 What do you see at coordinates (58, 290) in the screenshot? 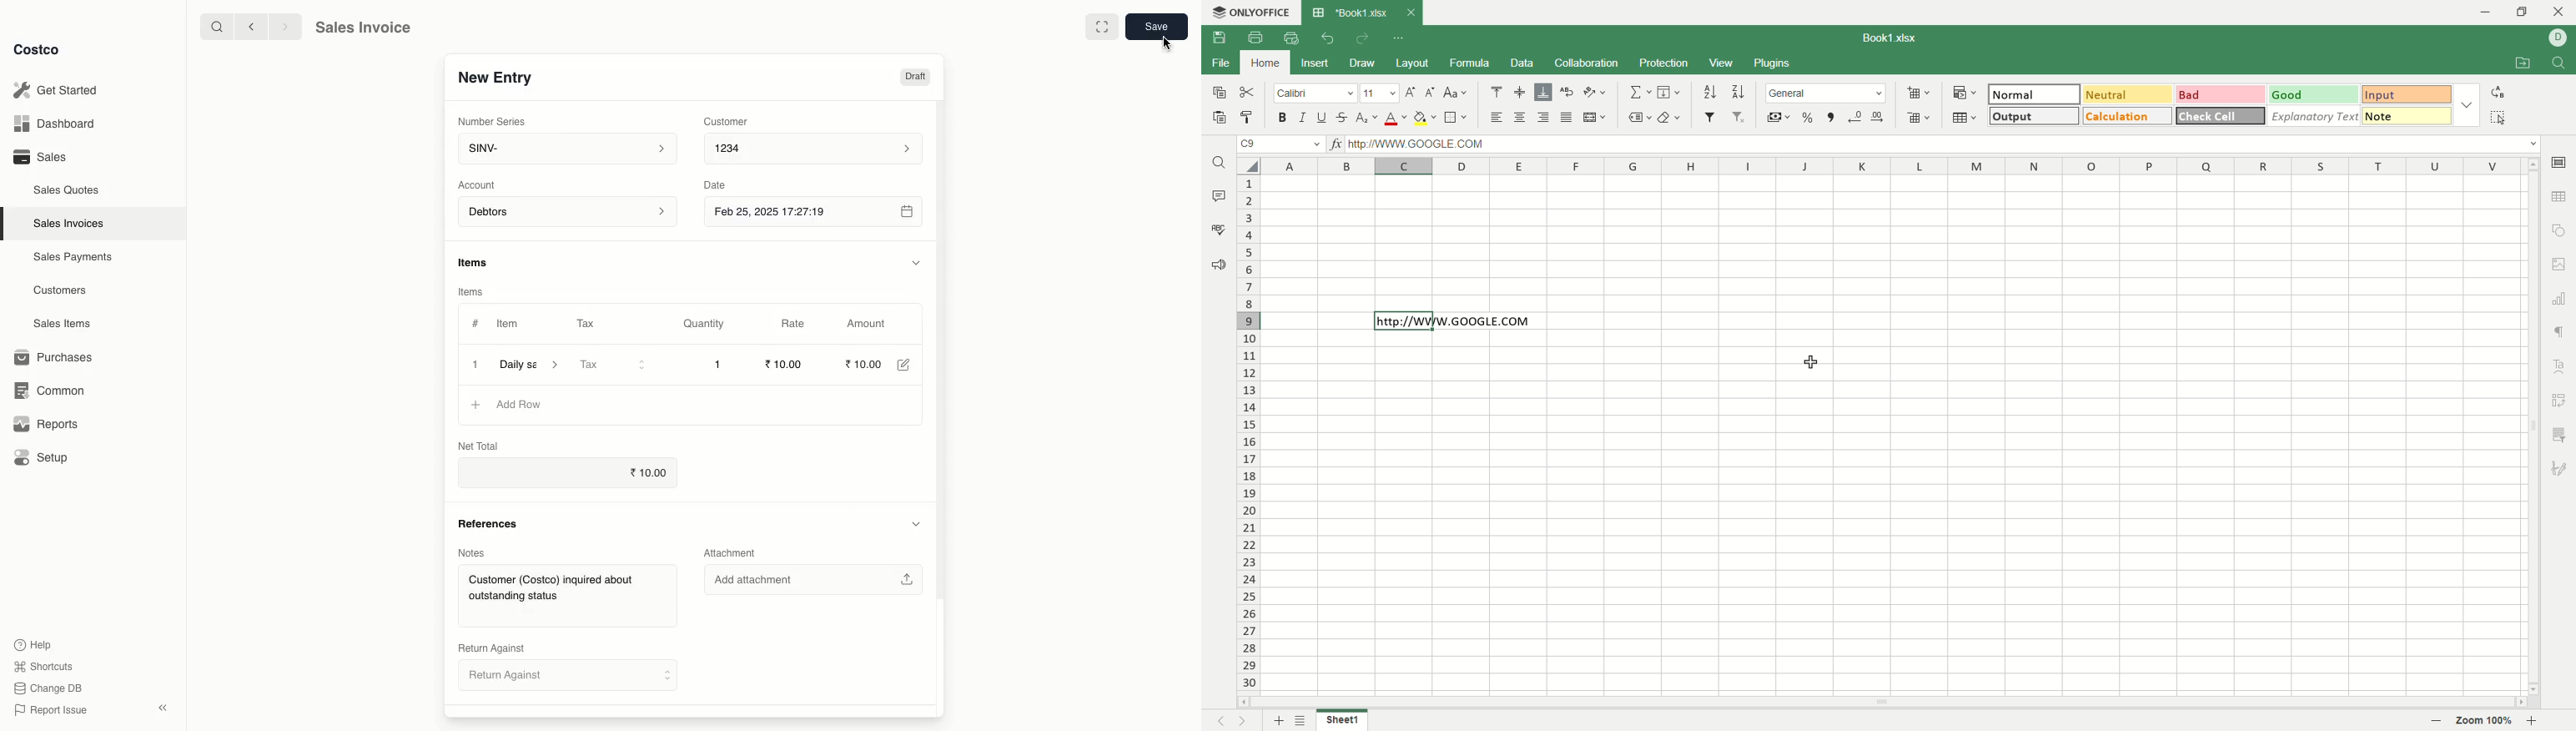
I see `Customers` at bounding box center [58, 290].